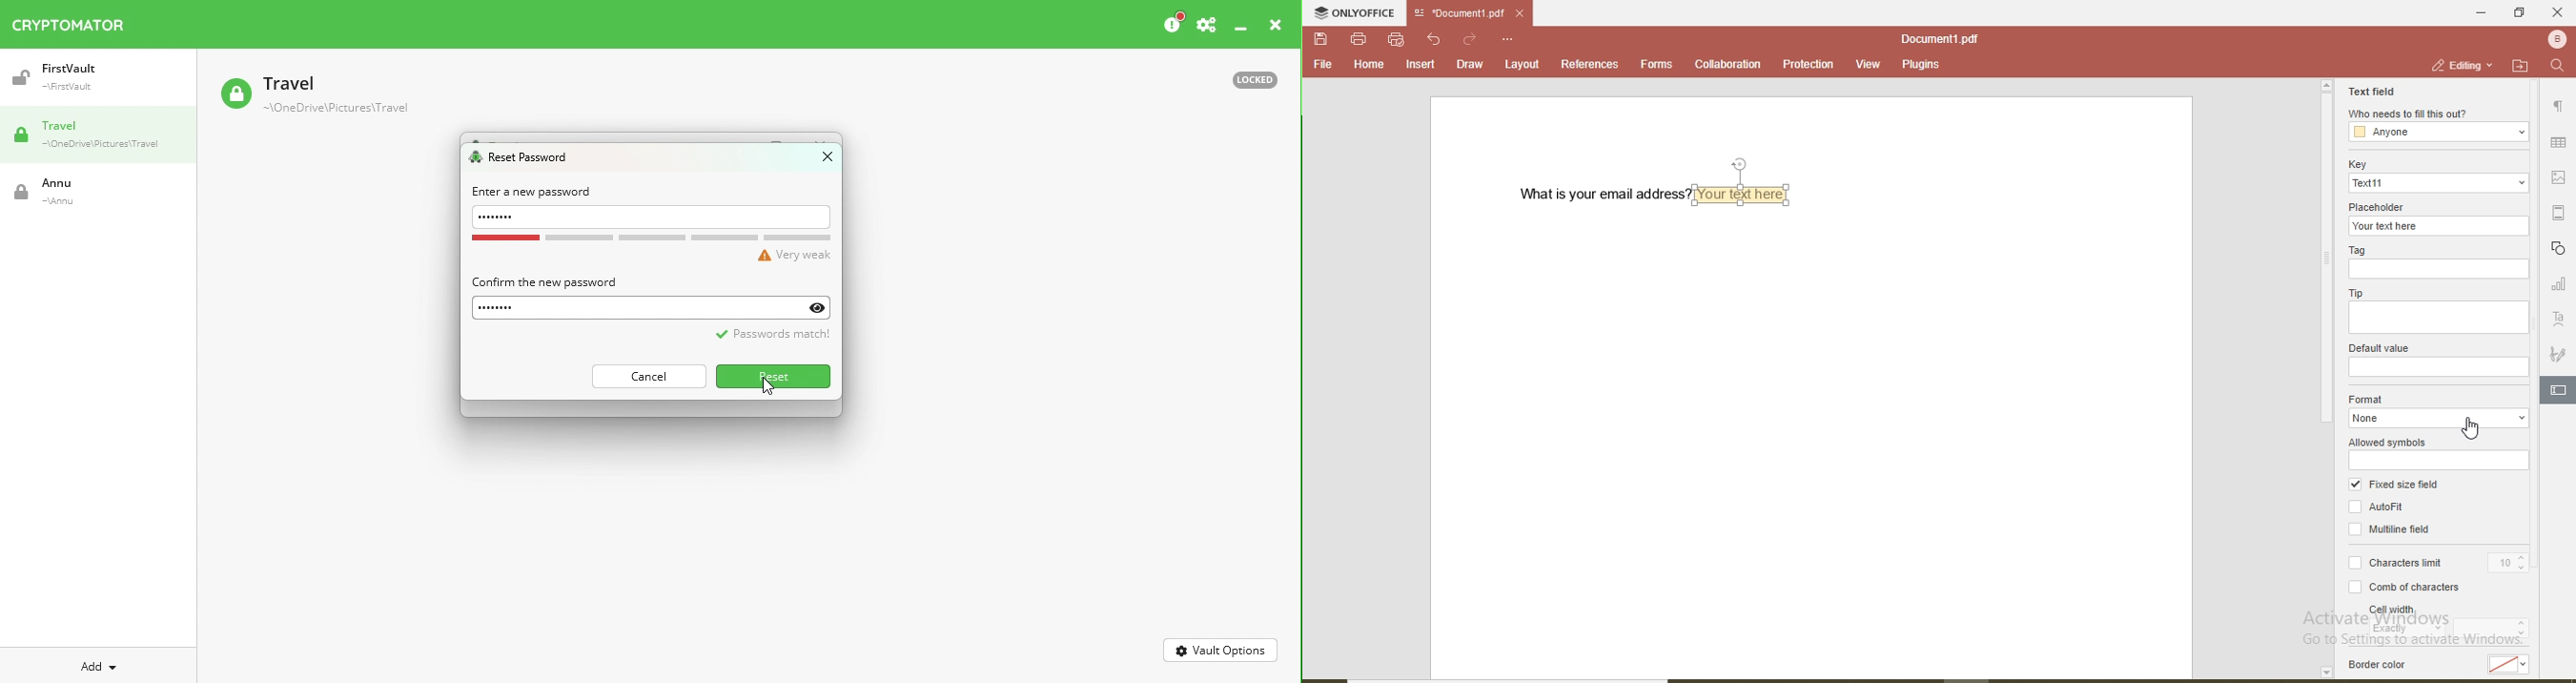  Describe the element at coordinates (2356, 294) in the screenshot. I see `tip` at that location.